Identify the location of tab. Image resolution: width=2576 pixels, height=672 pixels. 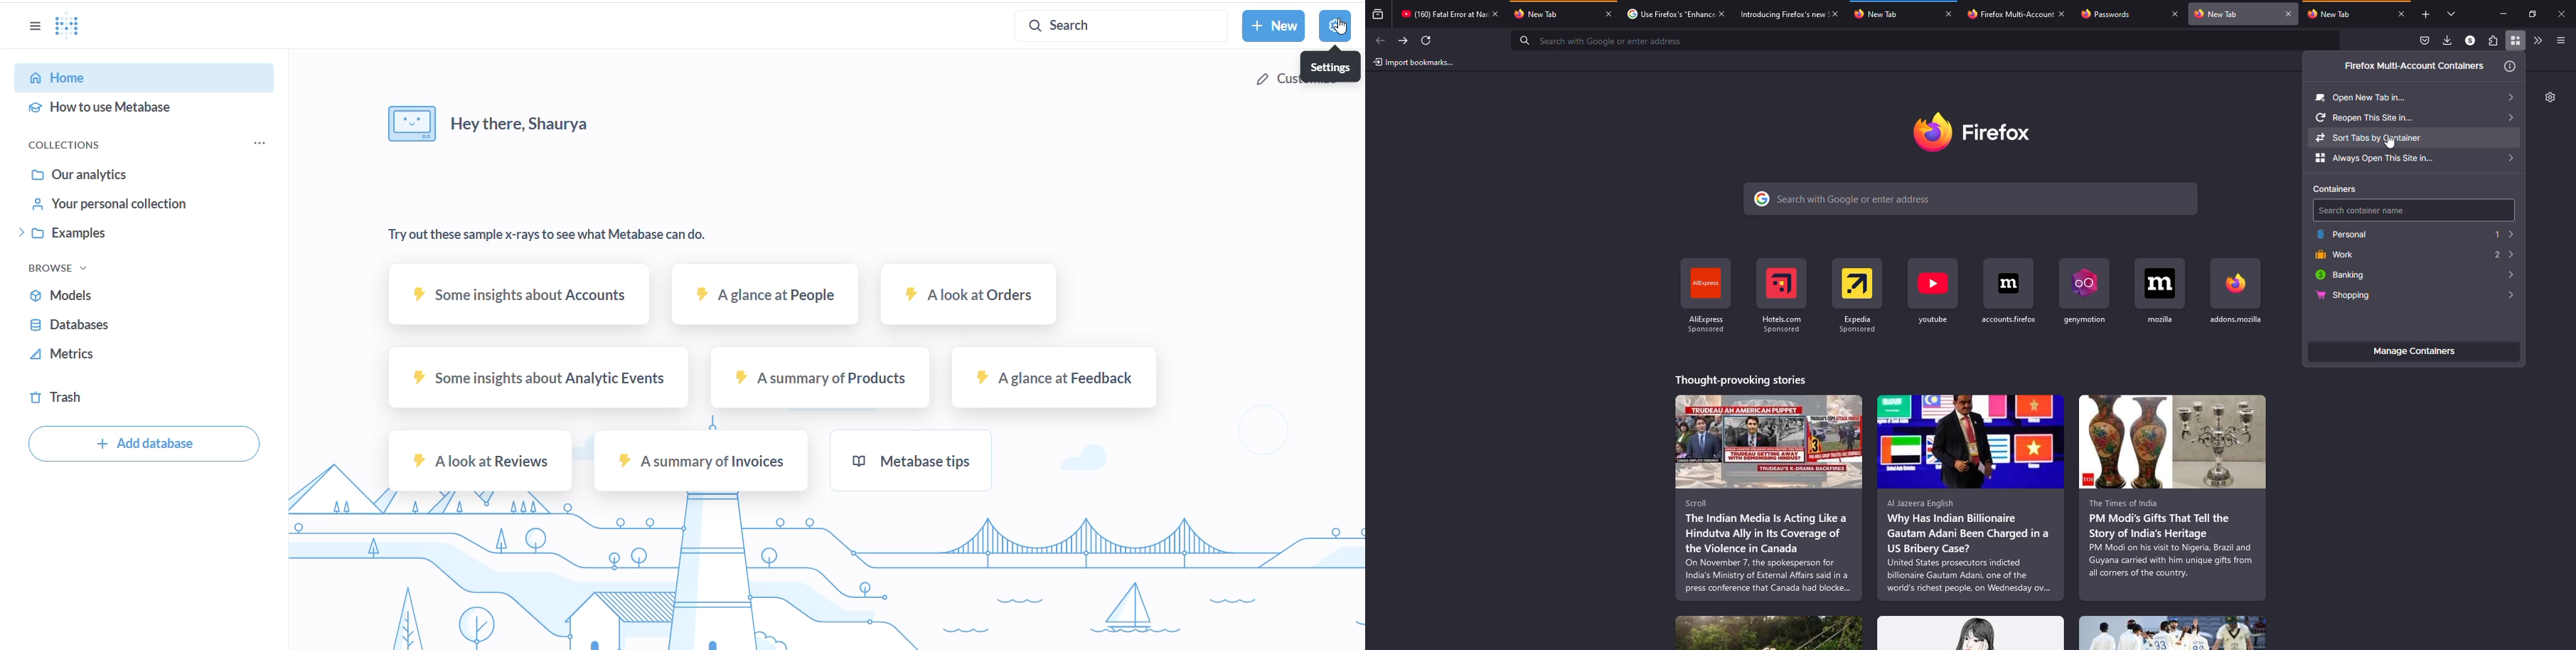
(2008, 14).